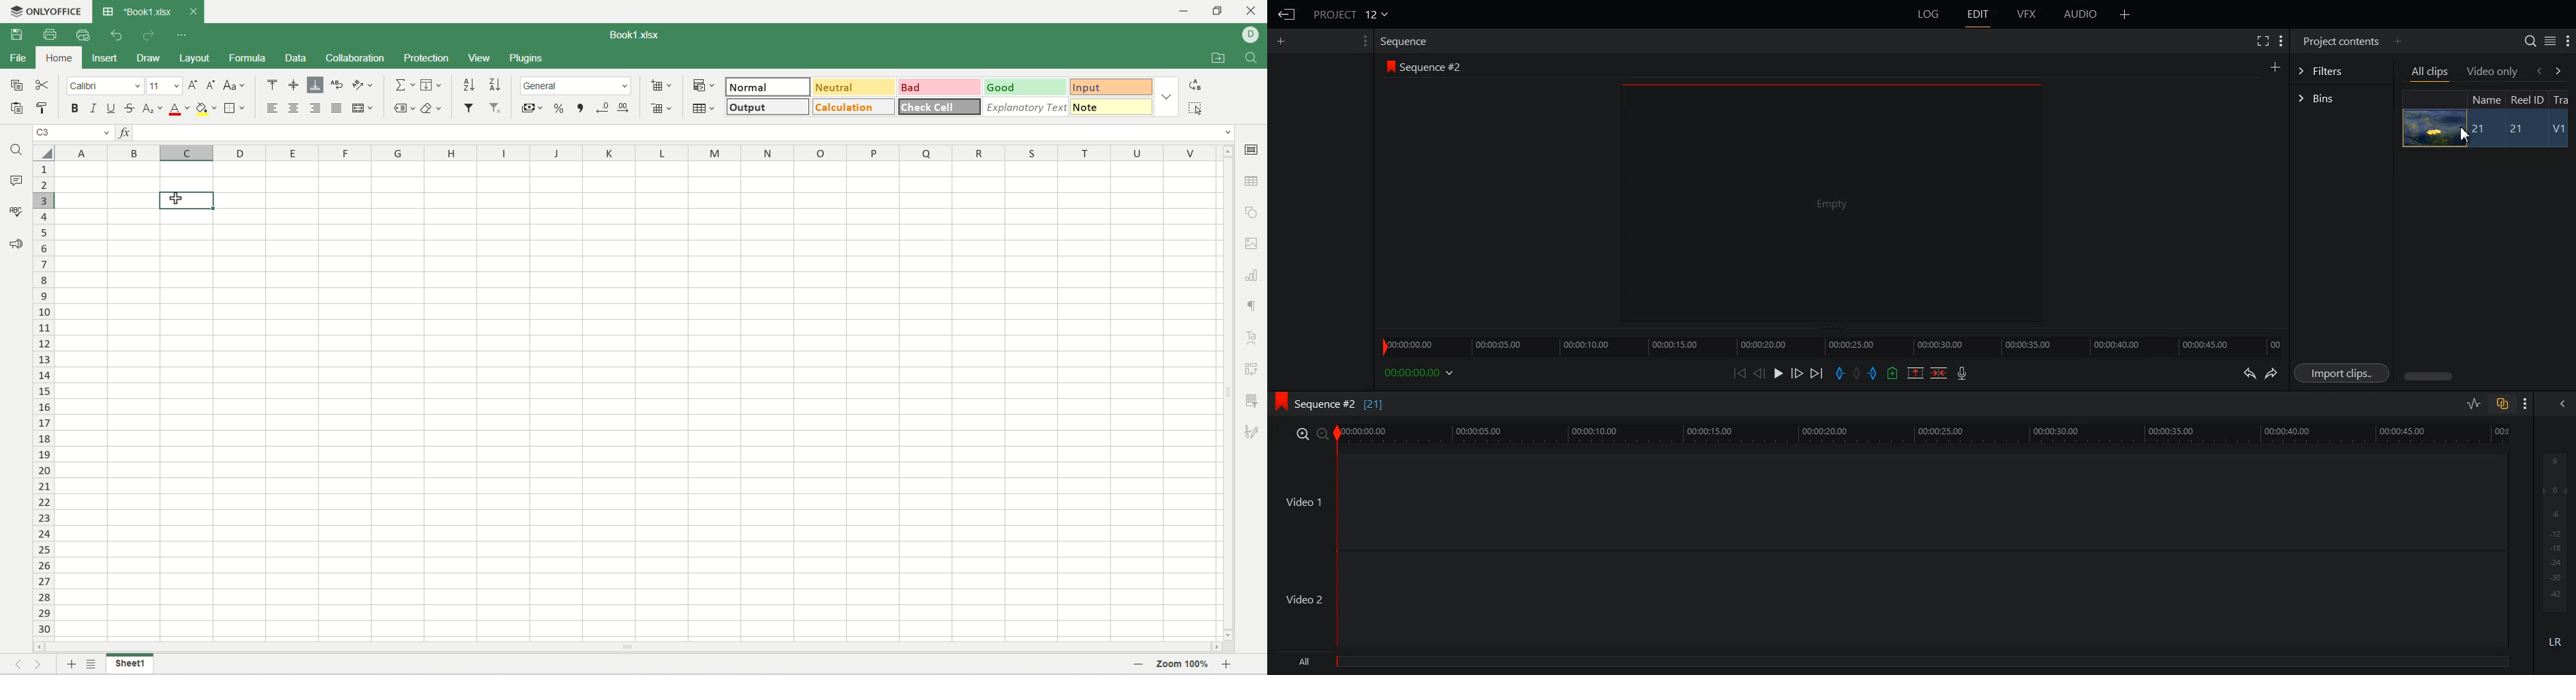 This screenshot has height=700, width=2576. Describe the element at coordinates (2485, 99) in the screenshot. I see `Name` at that location.